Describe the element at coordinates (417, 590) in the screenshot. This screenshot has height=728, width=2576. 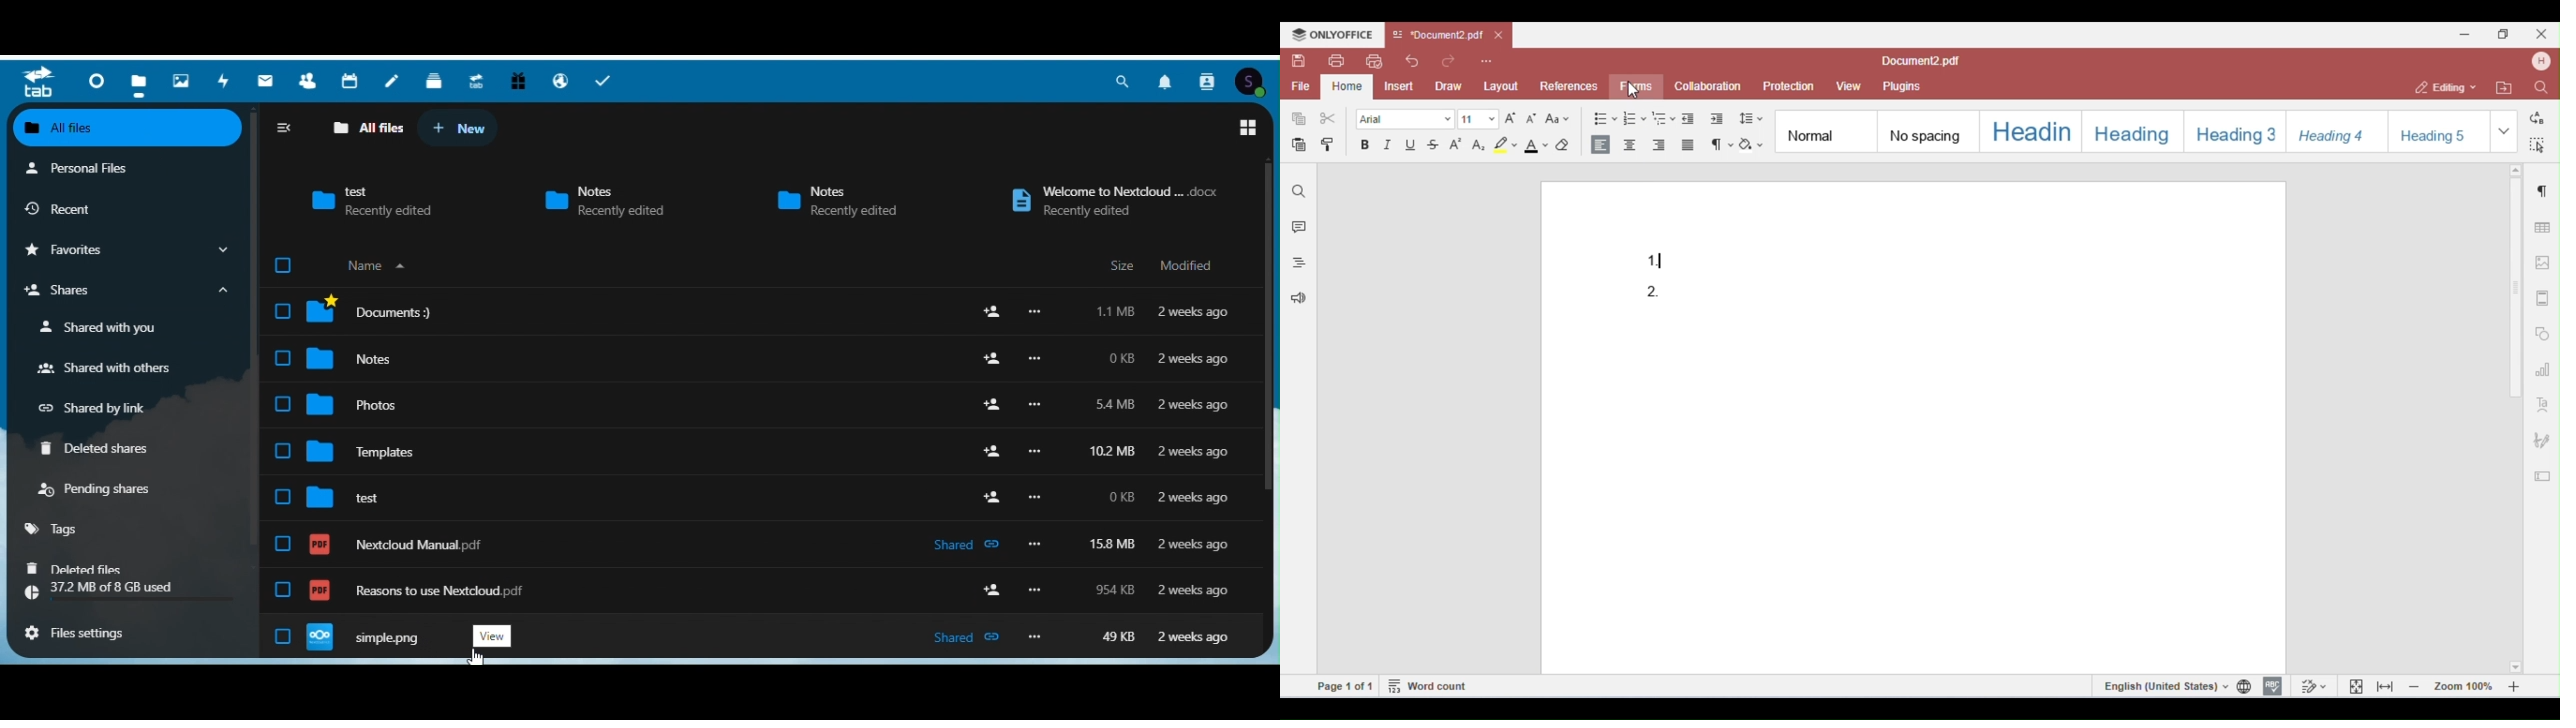
I see `reasons to use nextcloud.pdf` at that location.